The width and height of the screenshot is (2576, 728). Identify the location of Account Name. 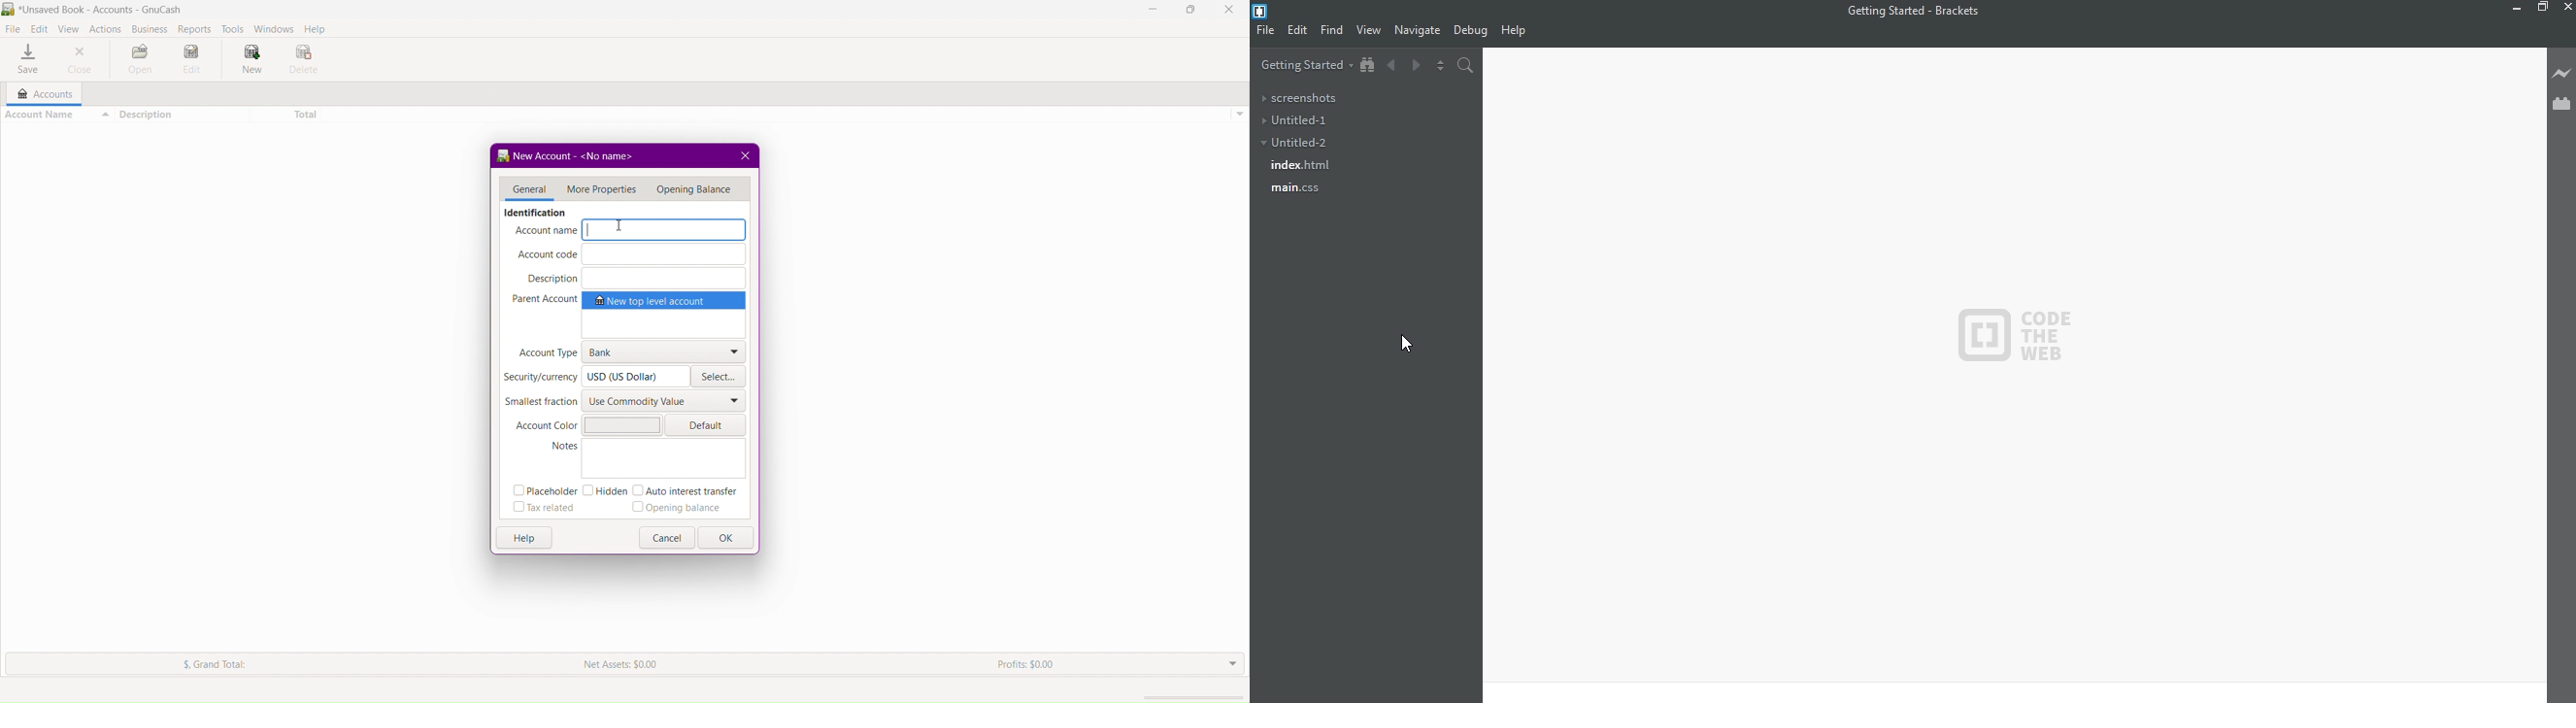
(631, 231).